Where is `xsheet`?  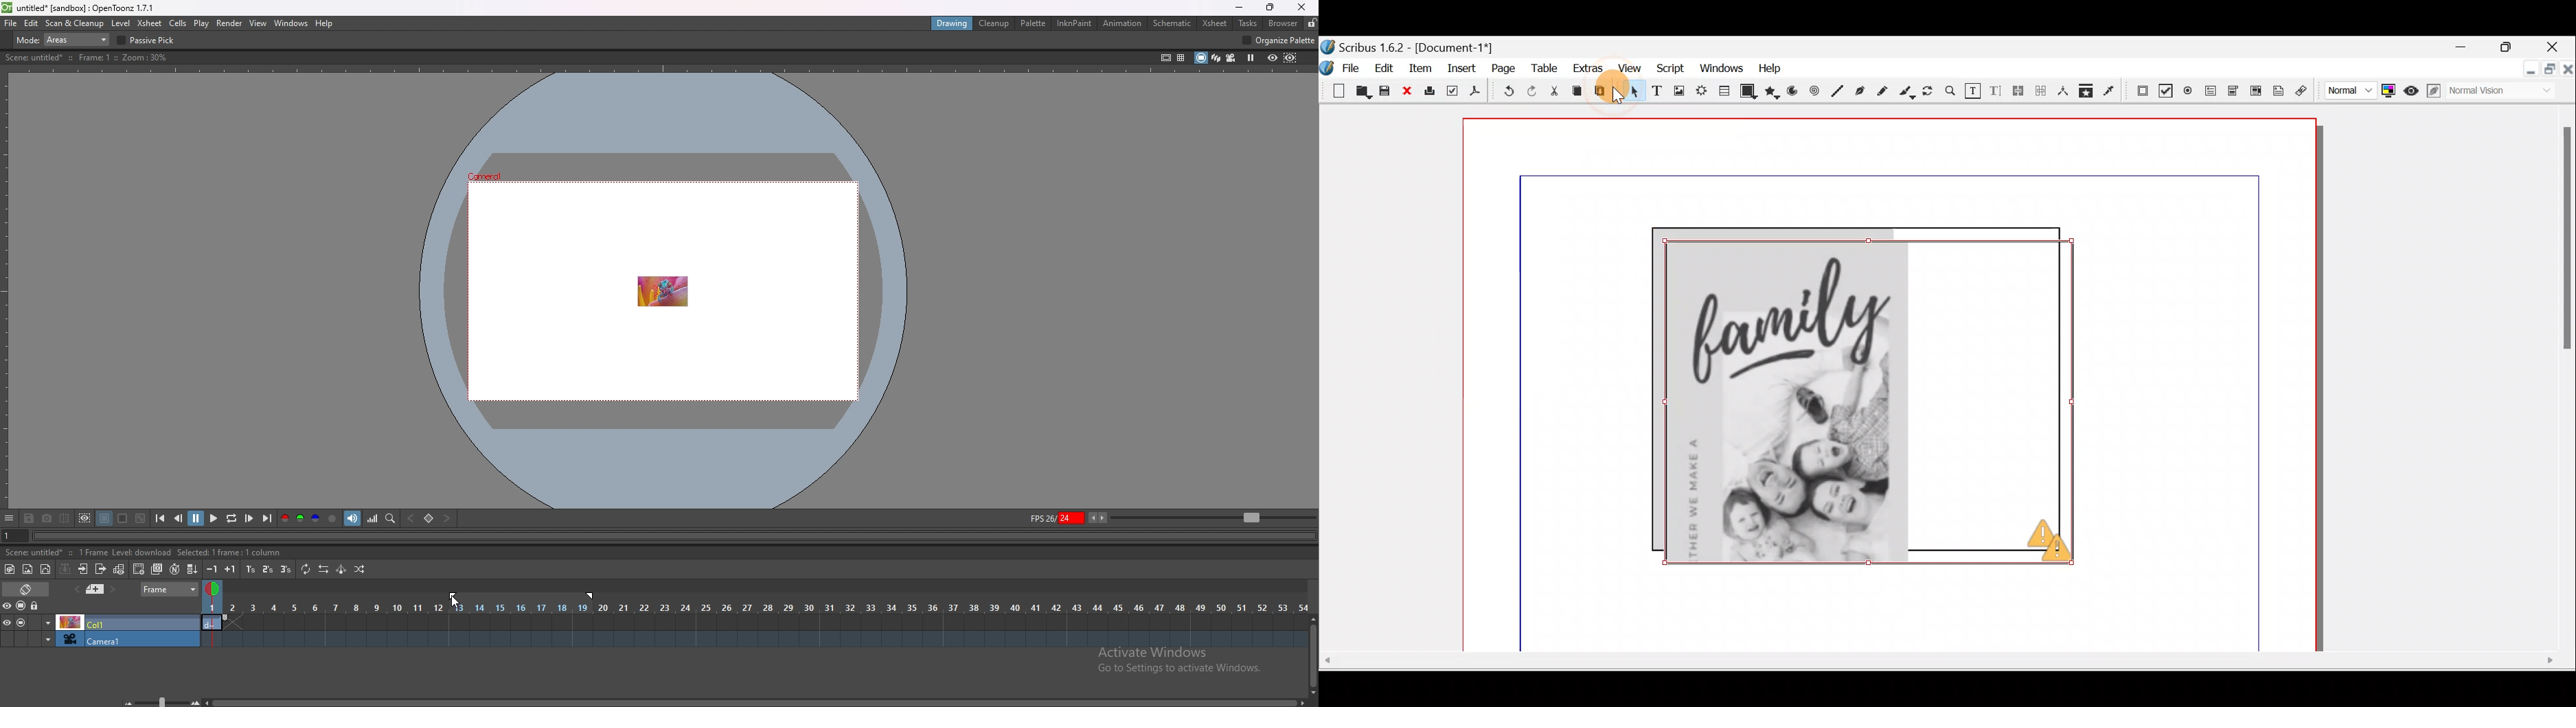 xsheet is located at coordinates (1215, 24).